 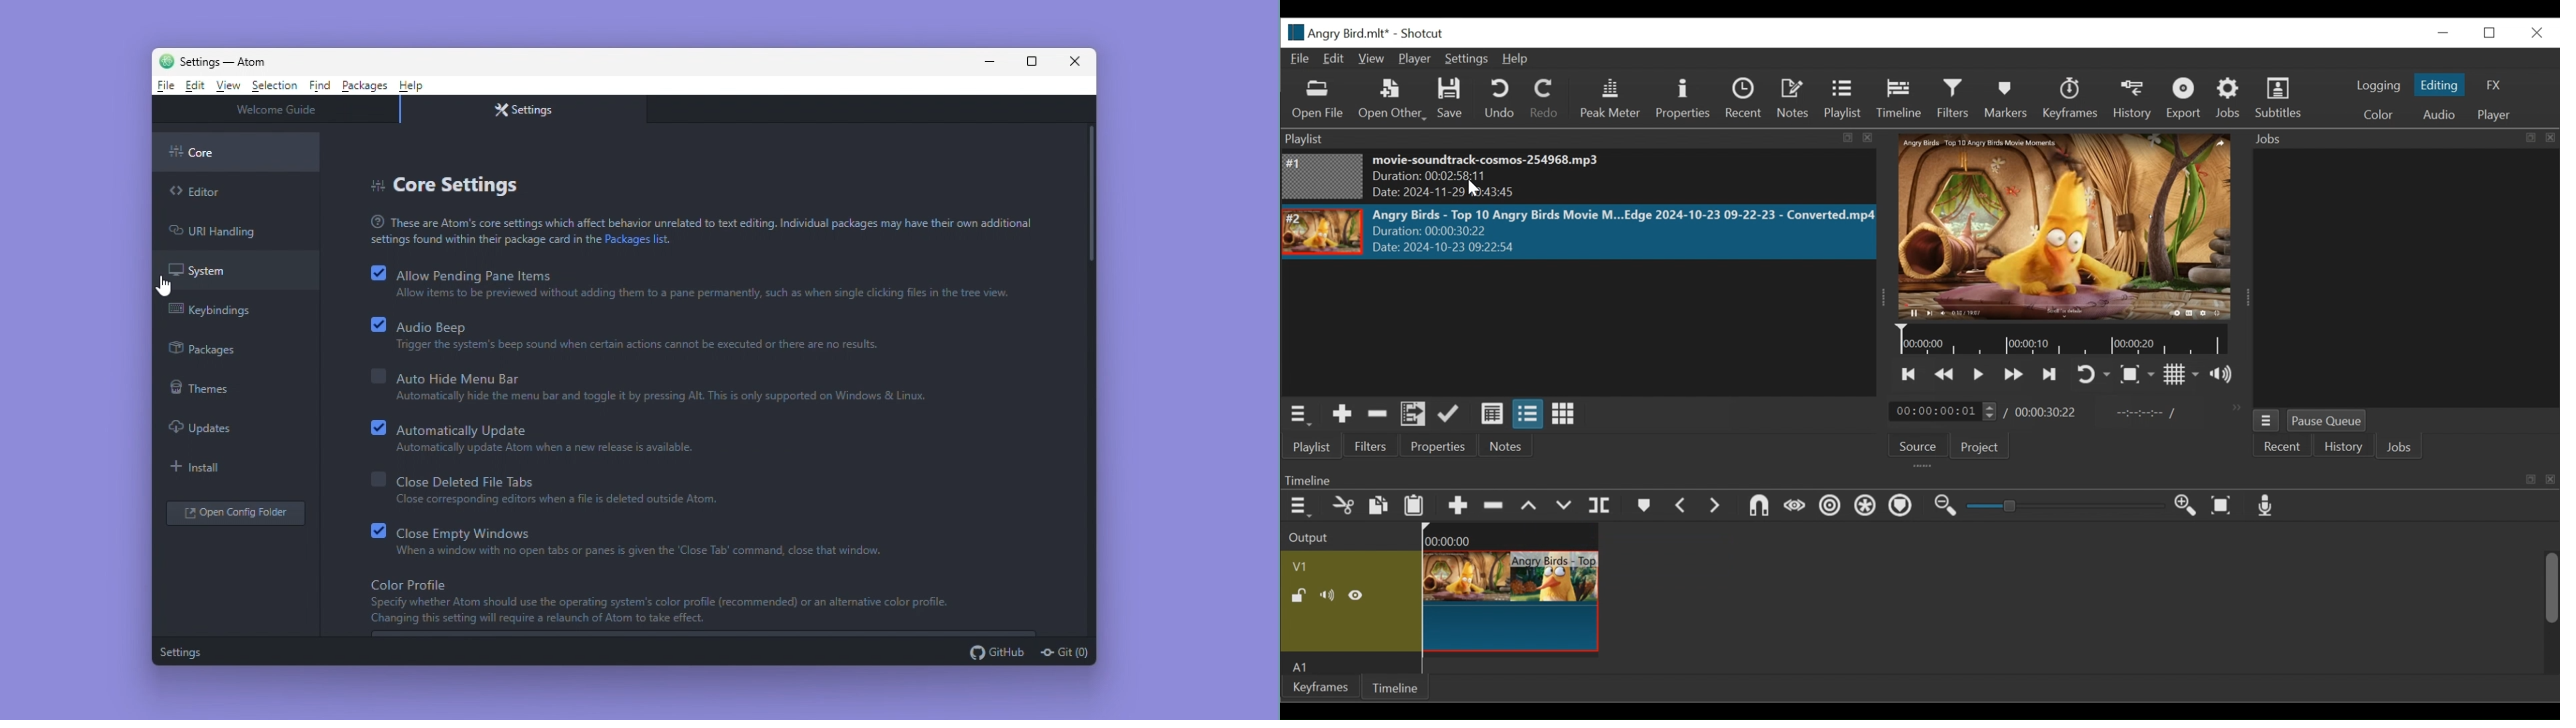 I want to click on Zoom in , so click(x=2190, y=506).